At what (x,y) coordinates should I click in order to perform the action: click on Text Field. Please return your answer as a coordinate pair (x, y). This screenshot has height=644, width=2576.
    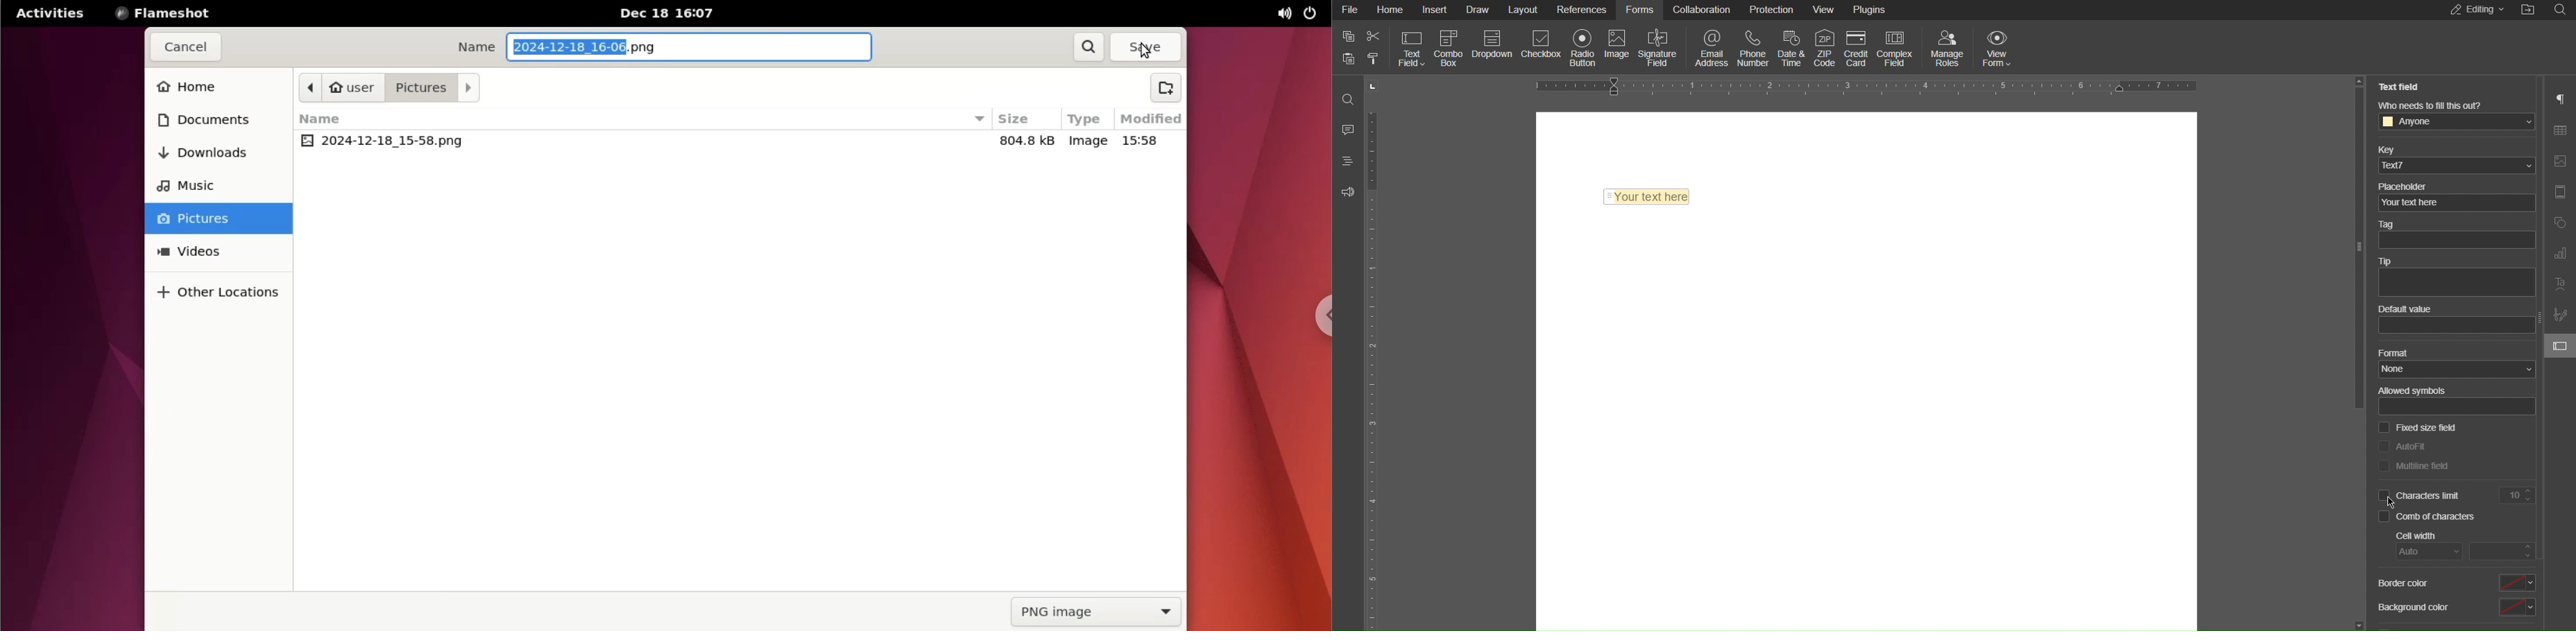
    Looking at the image, I should click on (2404, 87).